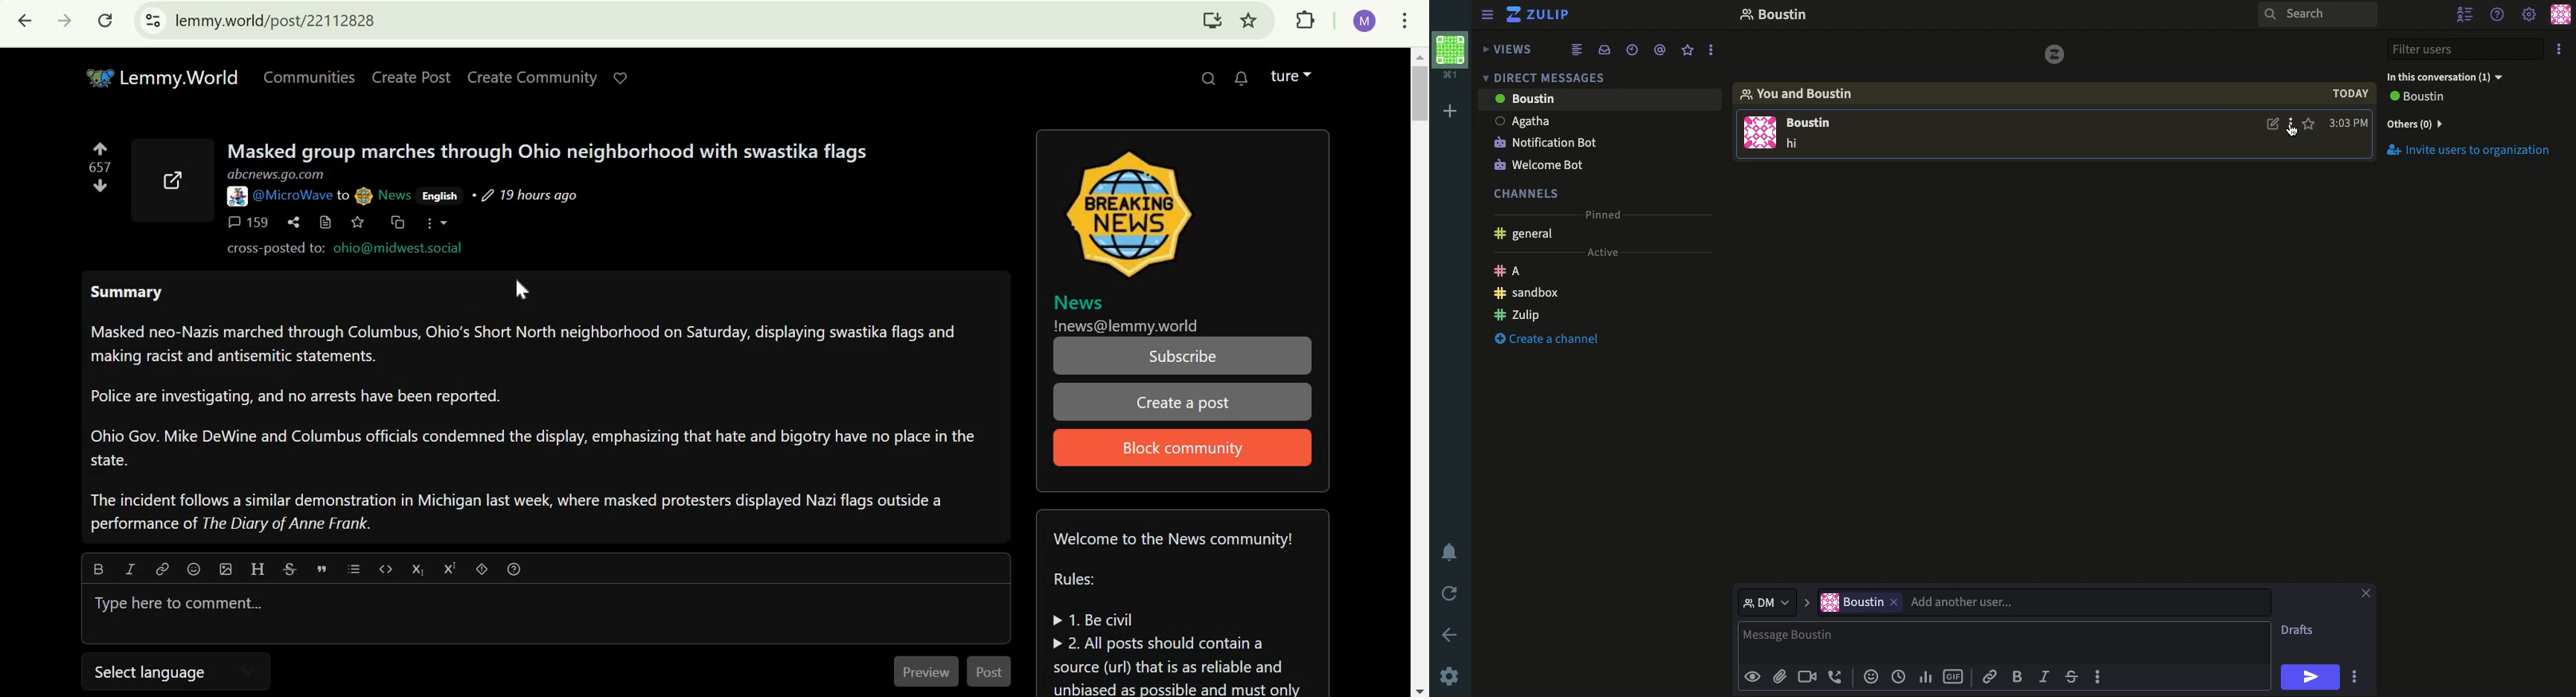 Image resolution: width=2576 pixels, height=700 pixels. Describe the element at coordinates (96, 568) in the screenshot. I see `bold` at that location.